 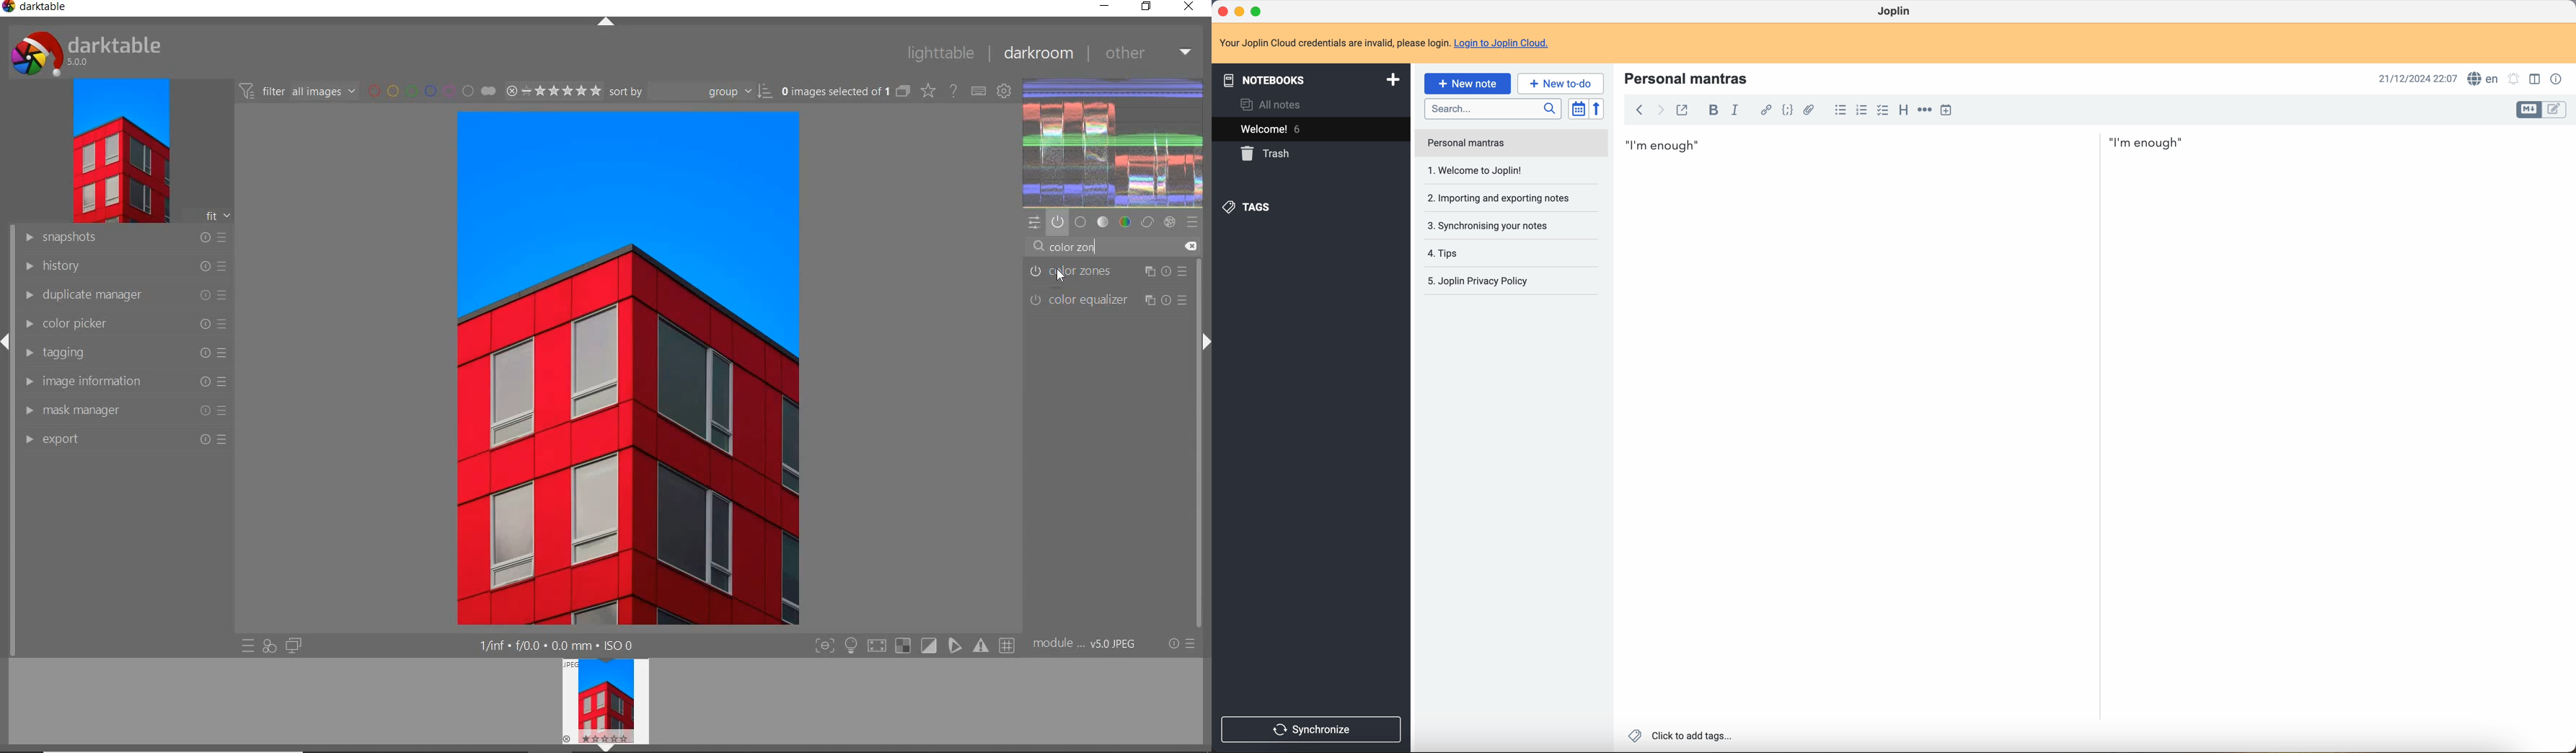 I want to click on attach file, so click(x=1813, y=110).